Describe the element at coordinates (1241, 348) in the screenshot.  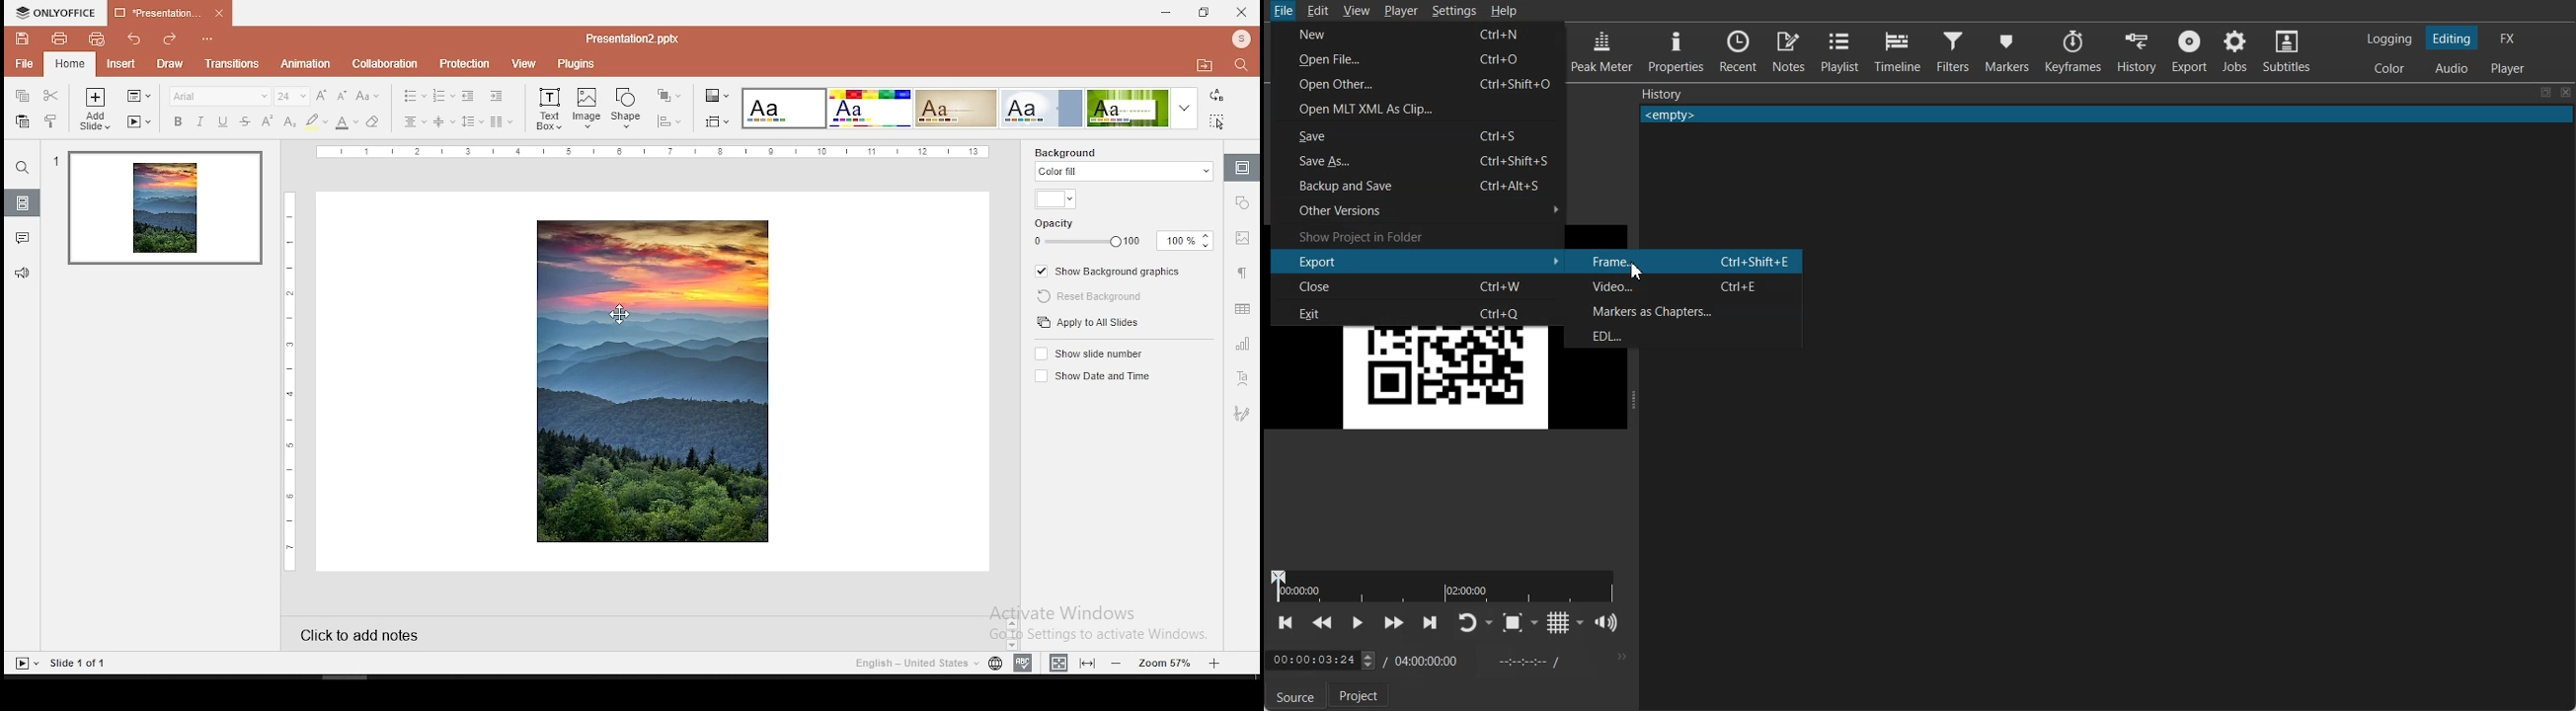
I see `chart settings` at that location.